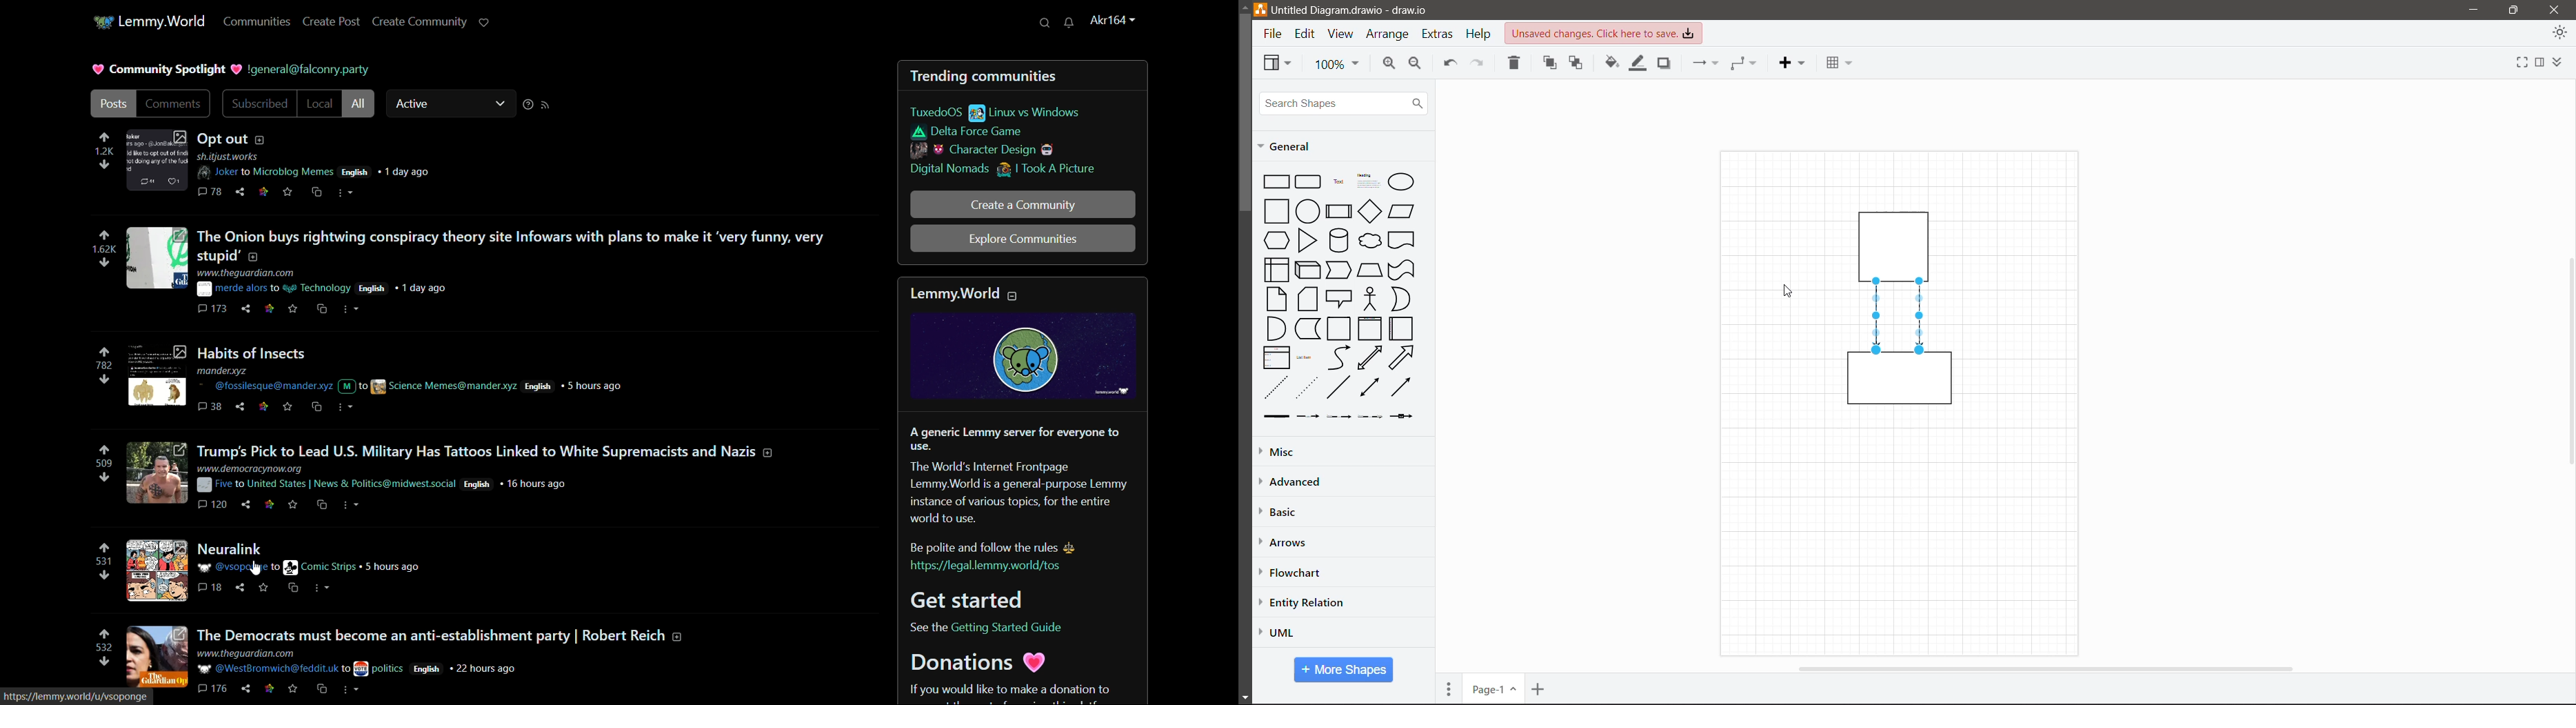 Image resolution: width=2576 pixels, height=728 pixels. Describe the element at coordinates (1344, 670) in the screenshot. I see `More Shapes` at that location.